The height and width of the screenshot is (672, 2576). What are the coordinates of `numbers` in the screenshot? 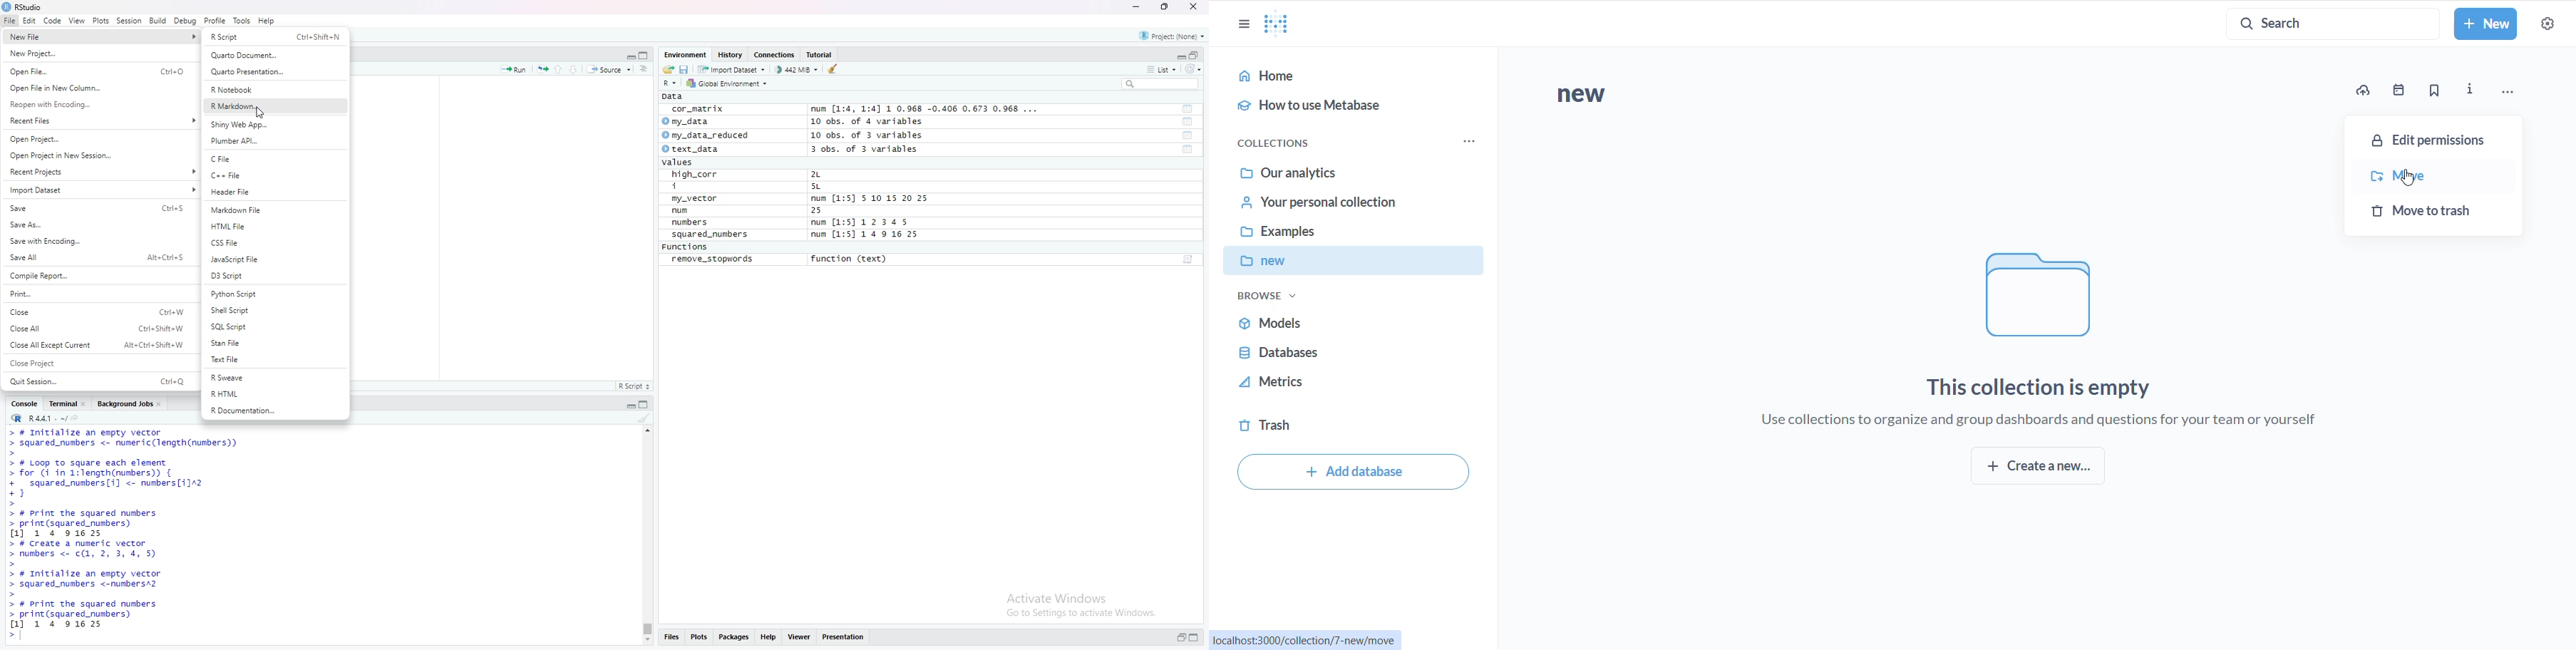 It's located at (694, 223).